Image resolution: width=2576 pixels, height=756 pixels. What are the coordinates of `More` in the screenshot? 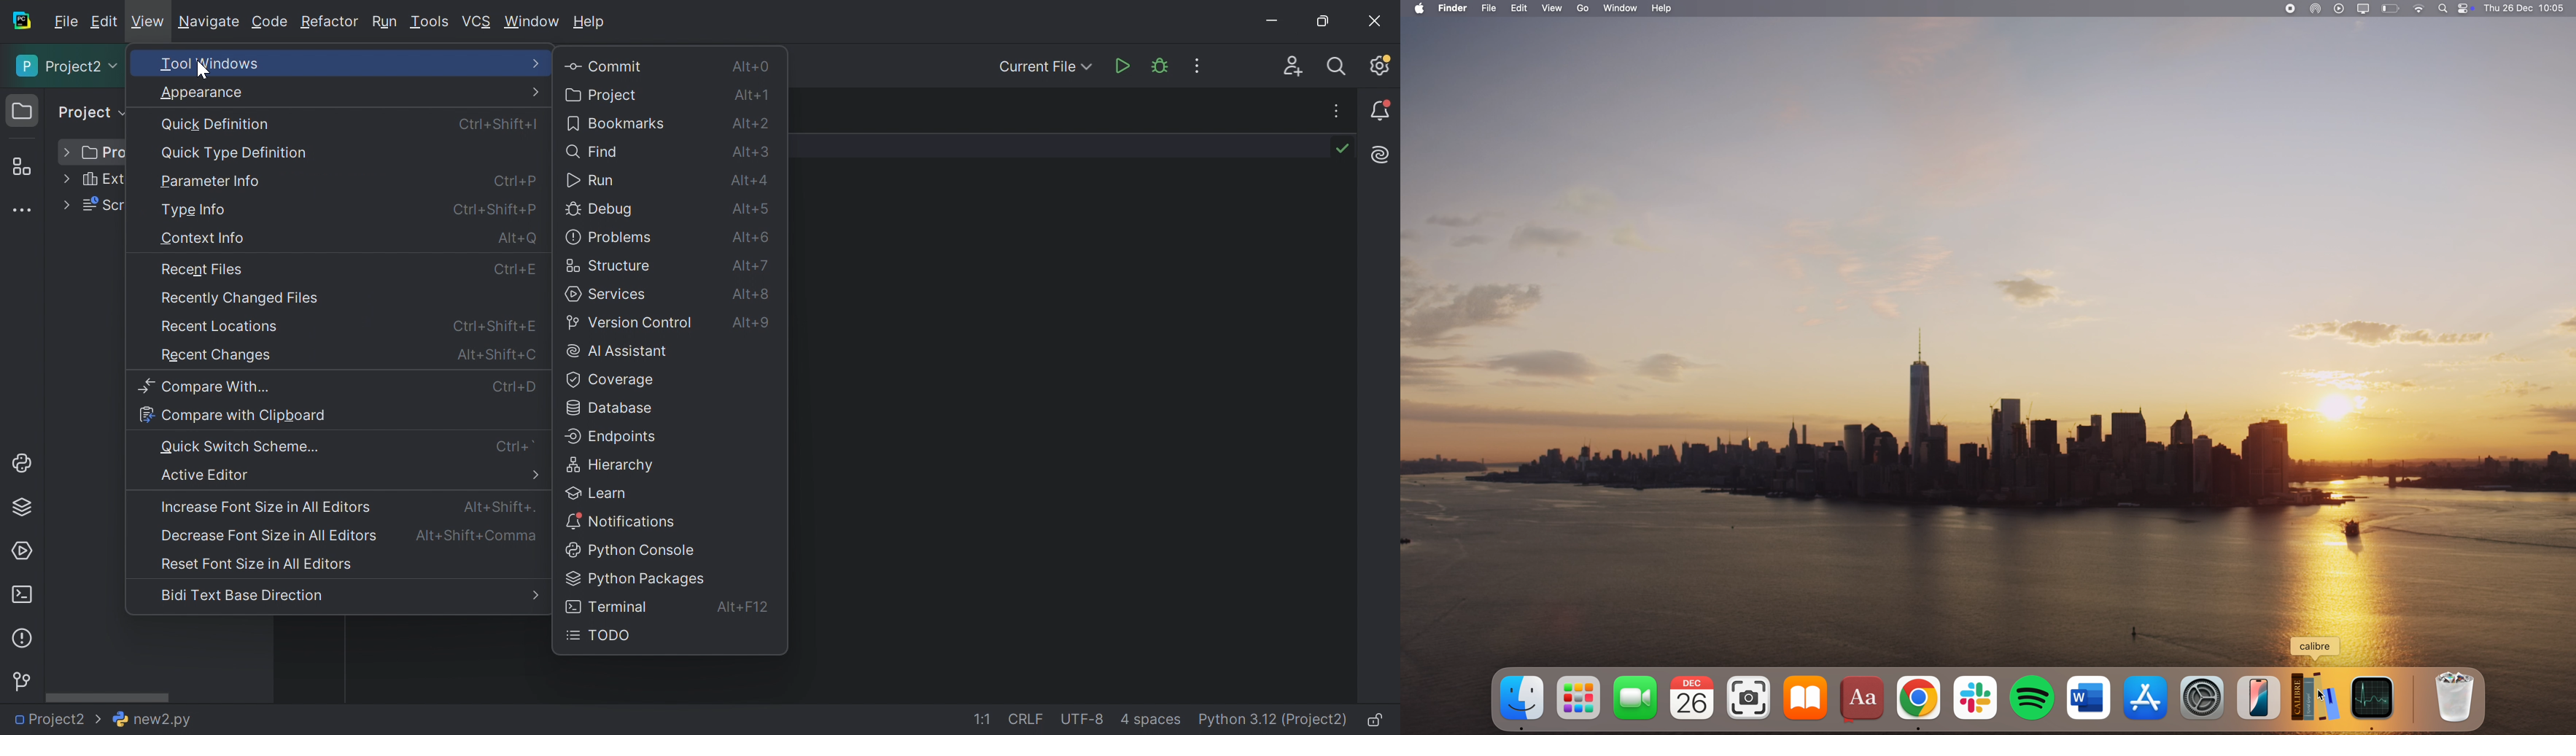 It's located at (535, 473).